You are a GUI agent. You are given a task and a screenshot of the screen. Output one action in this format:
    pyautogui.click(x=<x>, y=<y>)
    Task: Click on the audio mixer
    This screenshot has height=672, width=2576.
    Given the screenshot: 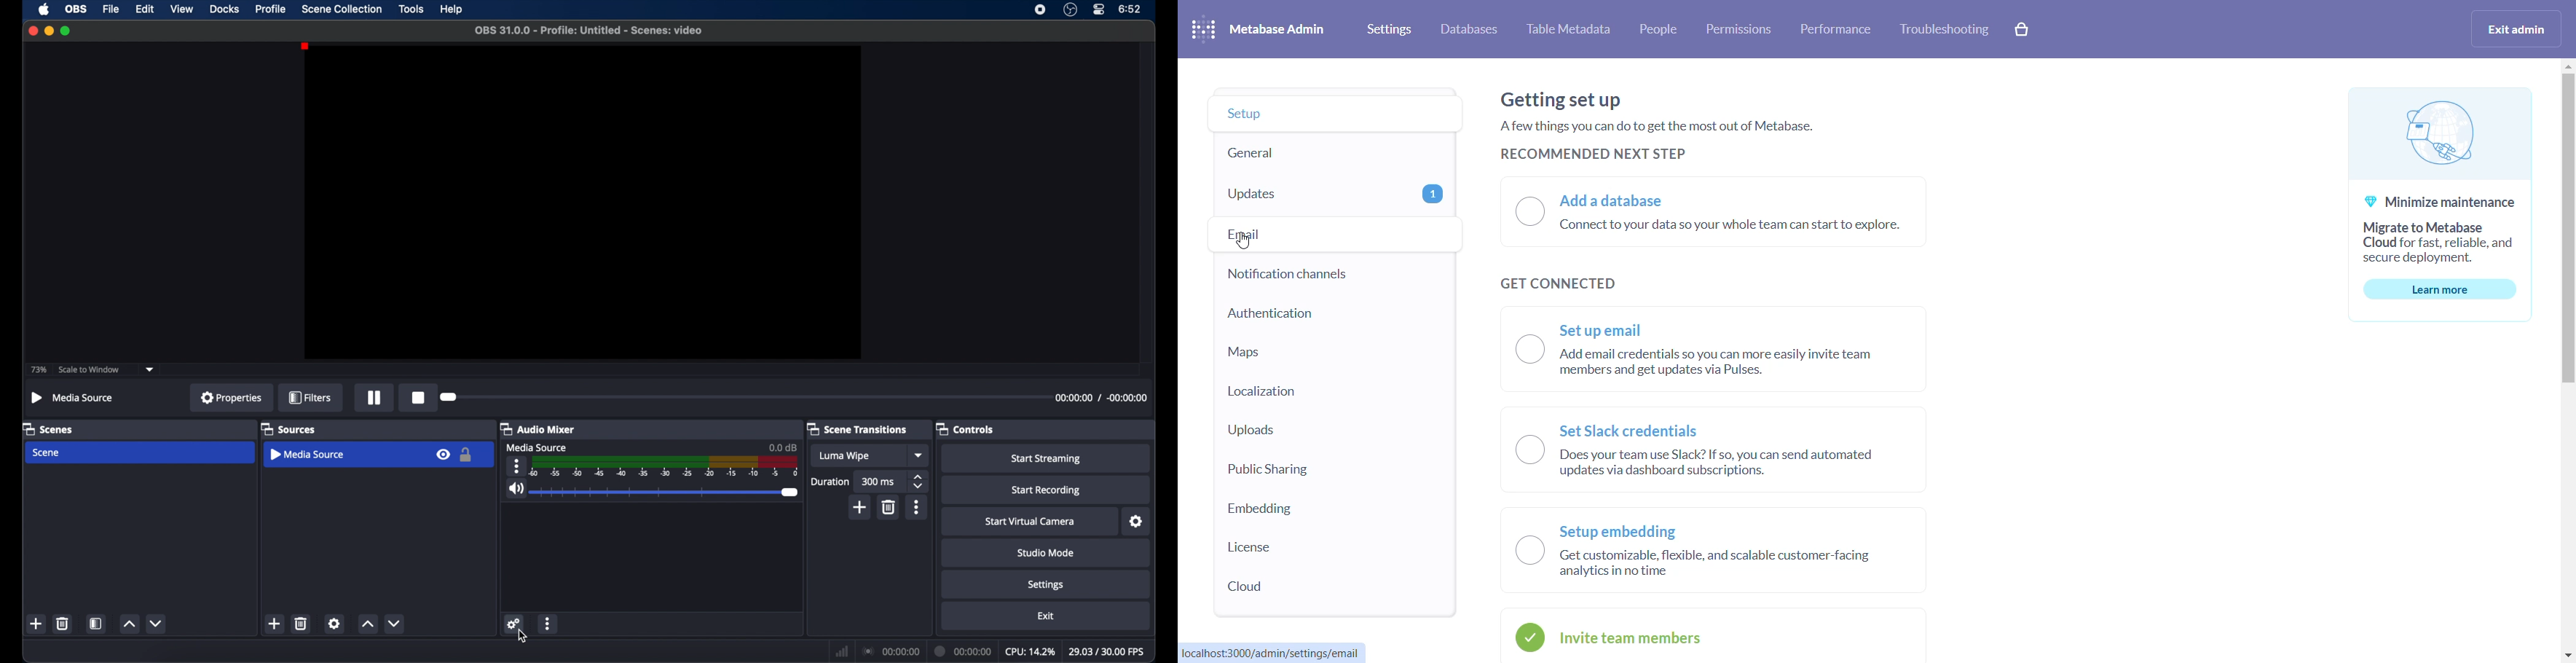 What is the action you would take?
    pyautogui.click(x=540, y=428)
    